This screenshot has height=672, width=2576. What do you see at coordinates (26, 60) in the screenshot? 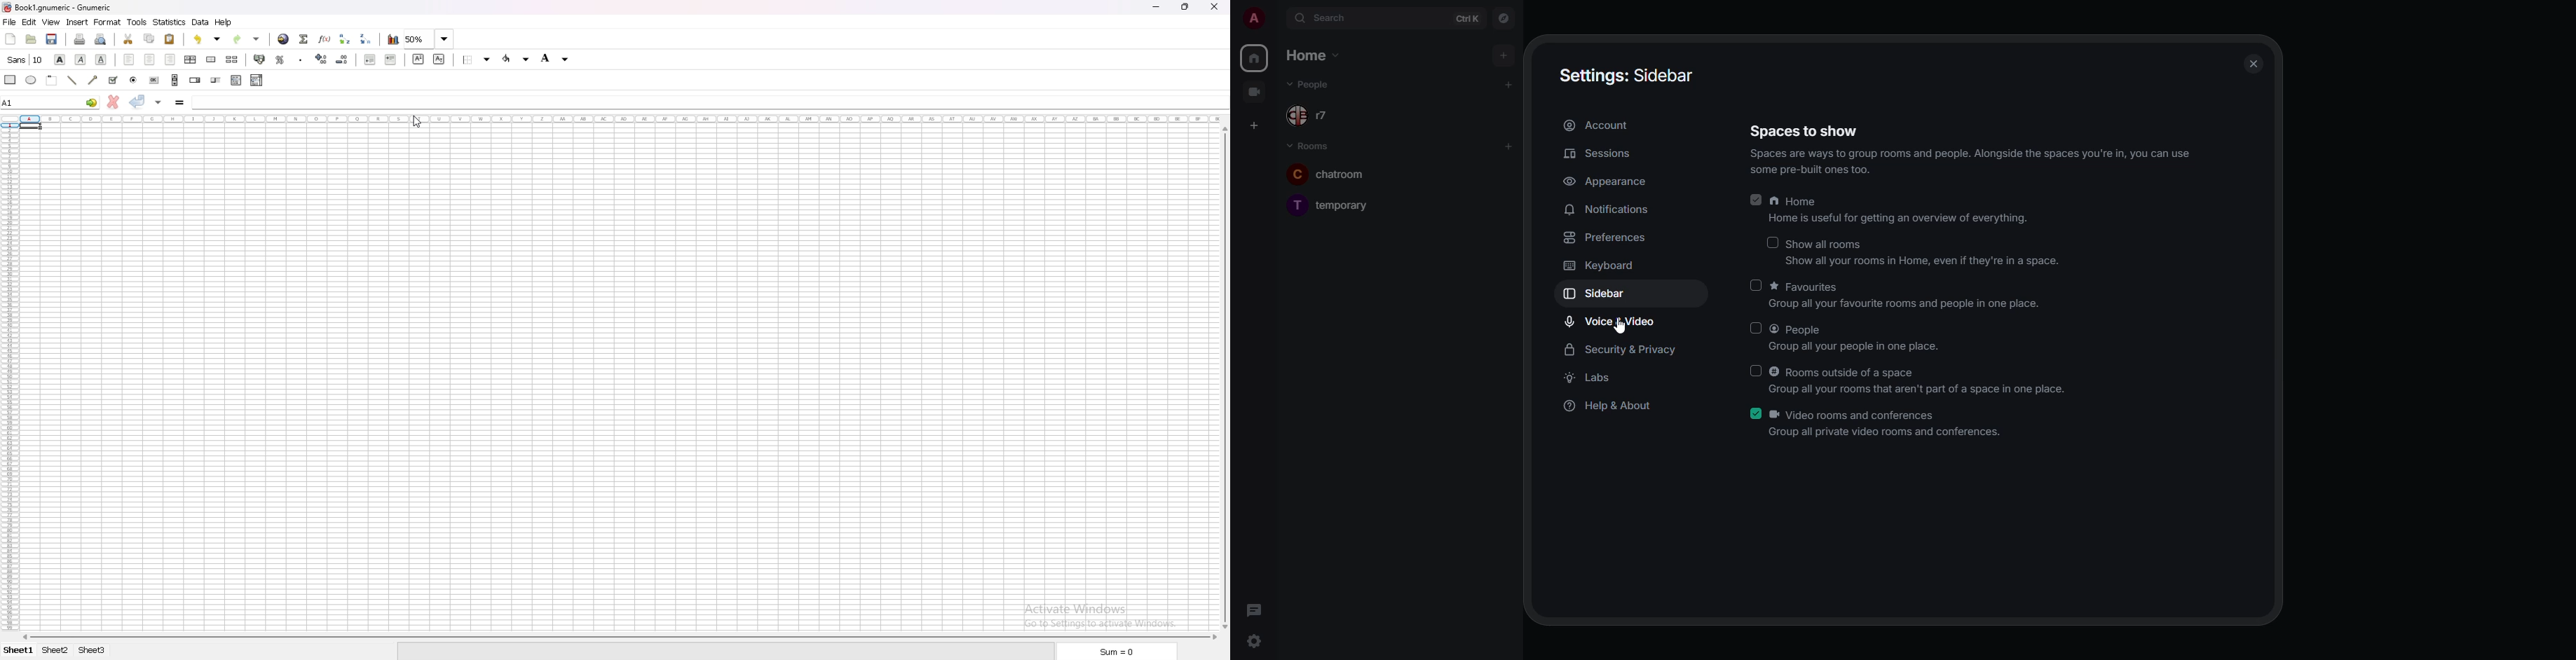
I see `font` at bounding box center [26, 60].